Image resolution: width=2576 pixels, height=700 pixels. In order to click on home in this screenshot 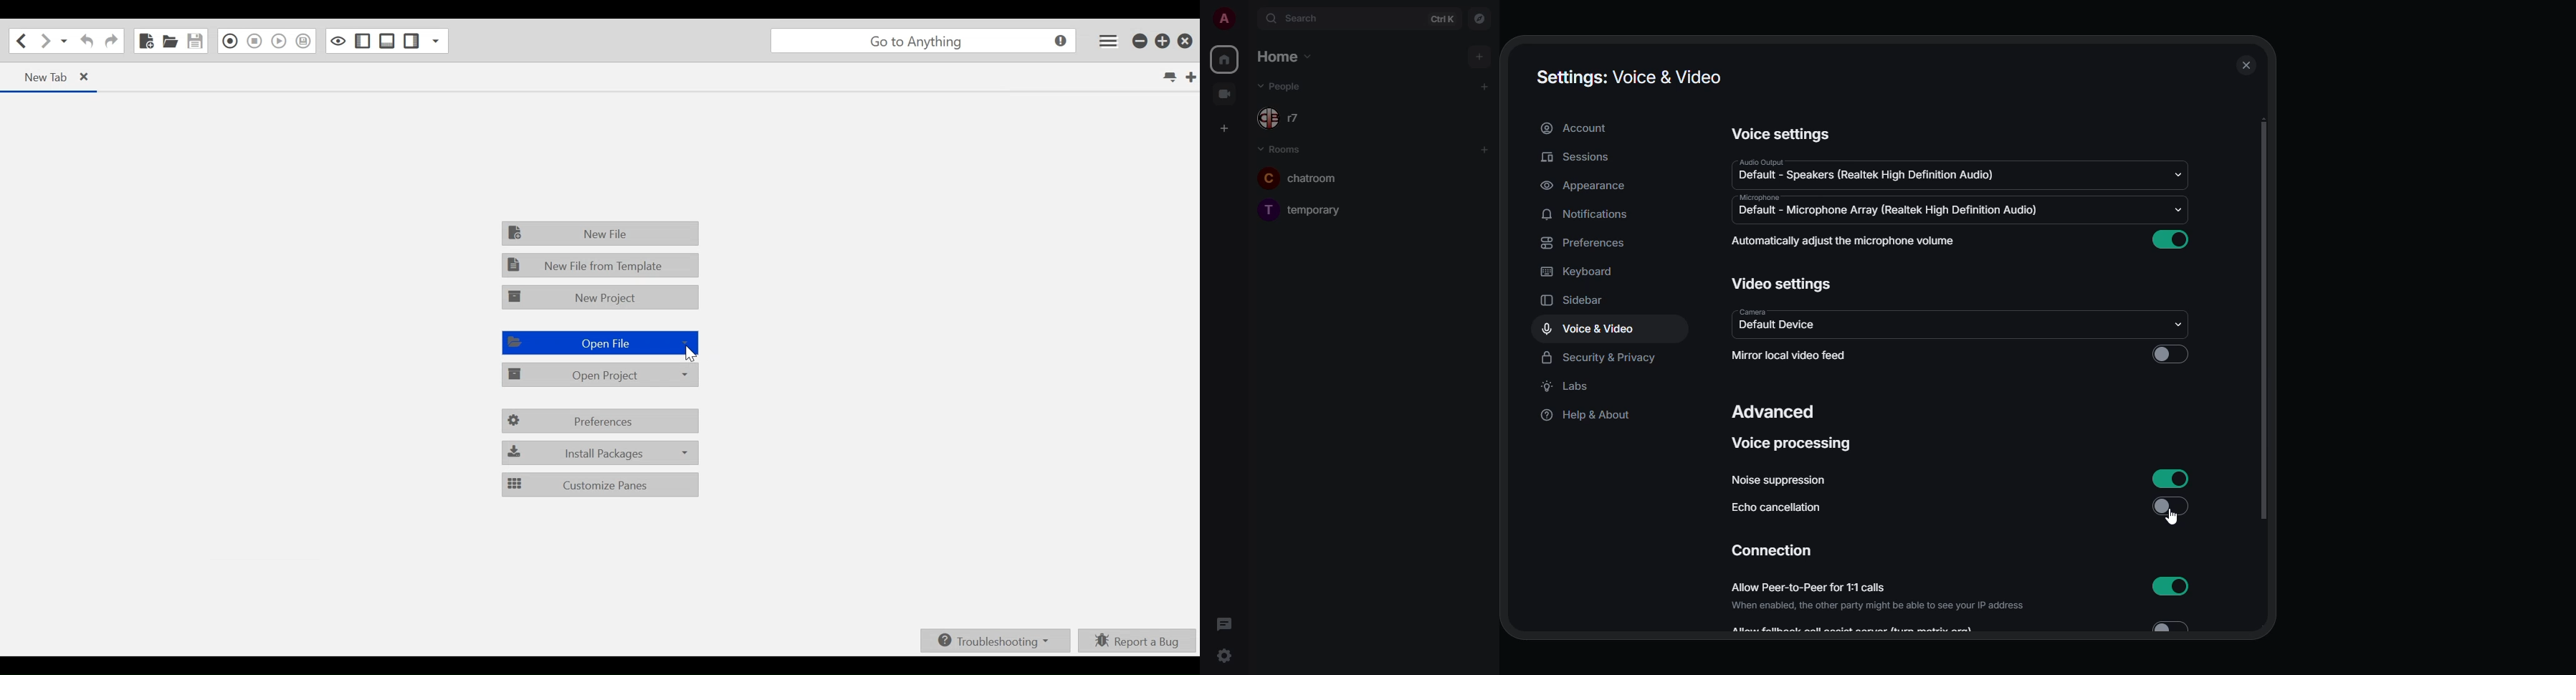, I will do `click(1226, 60)`.